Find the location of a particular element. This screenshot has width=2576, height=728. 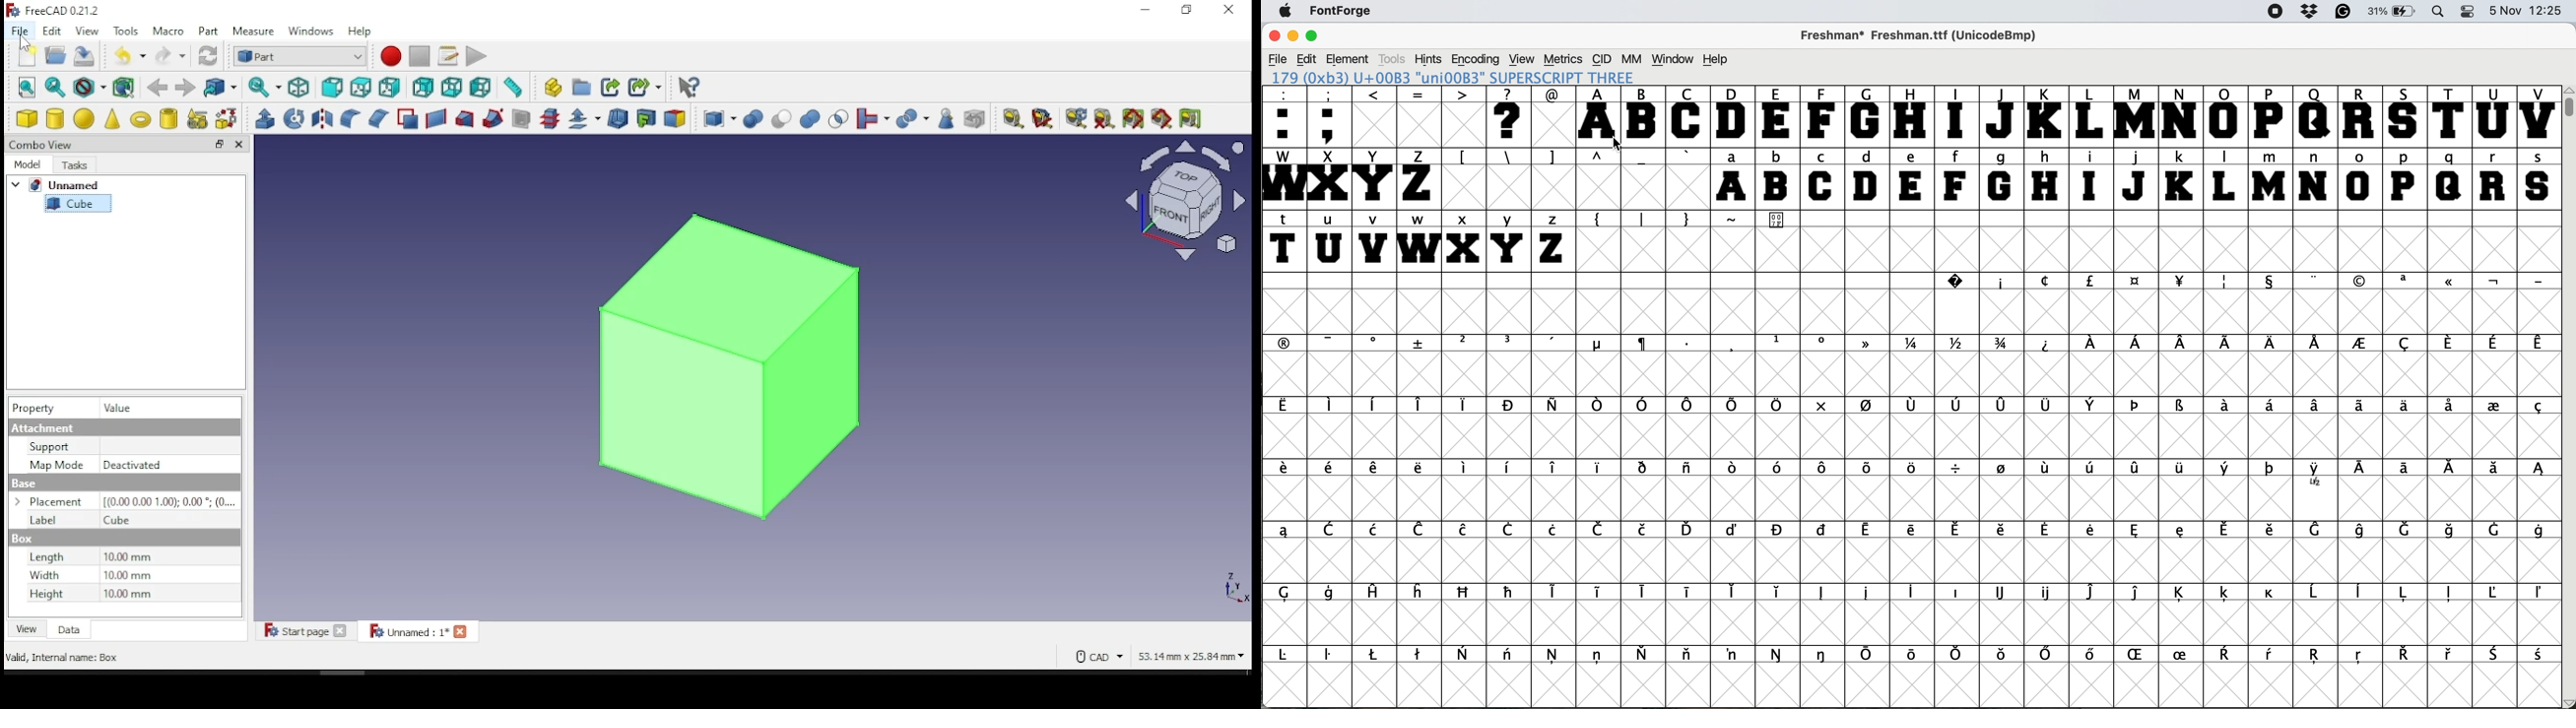

symbol is located at coordinates (1690, 656).